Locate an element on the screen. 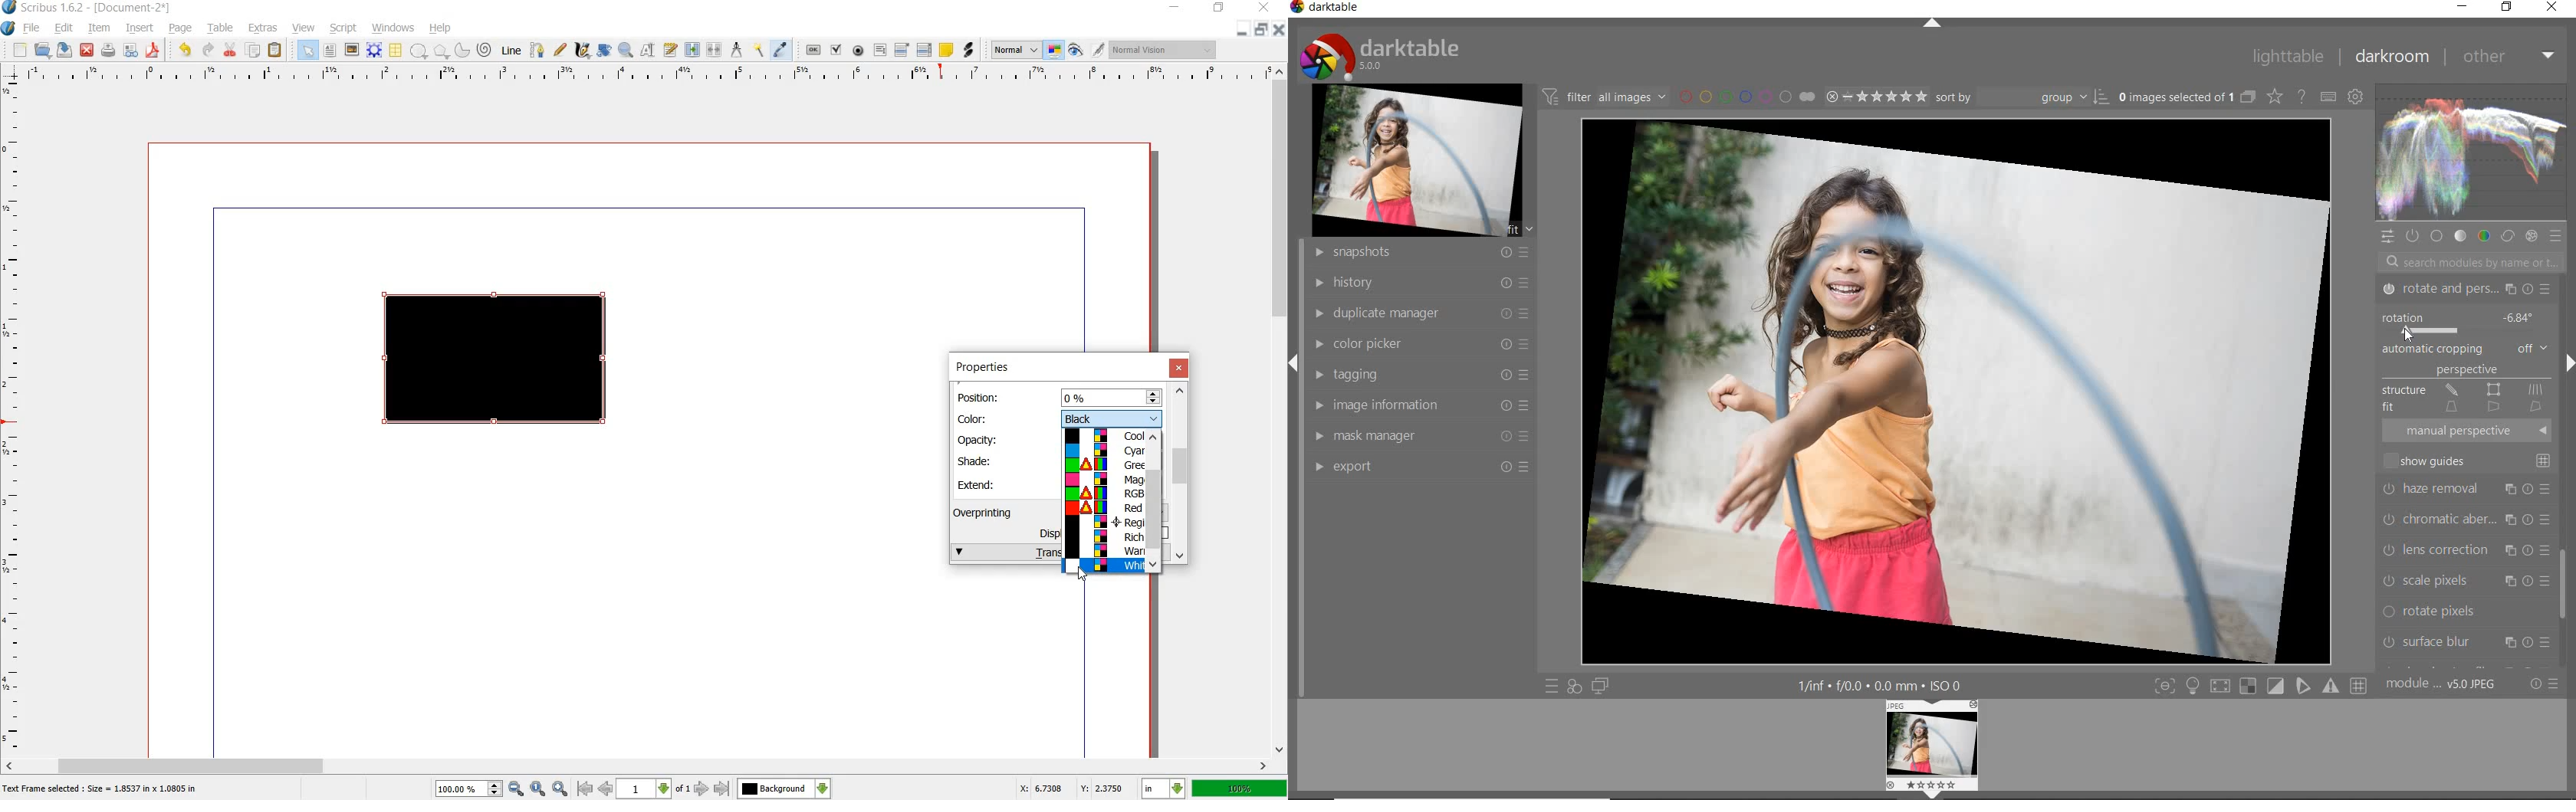 This screenshot has width=2576, height=812. pdf radio button is located at coordinates (859, 51).